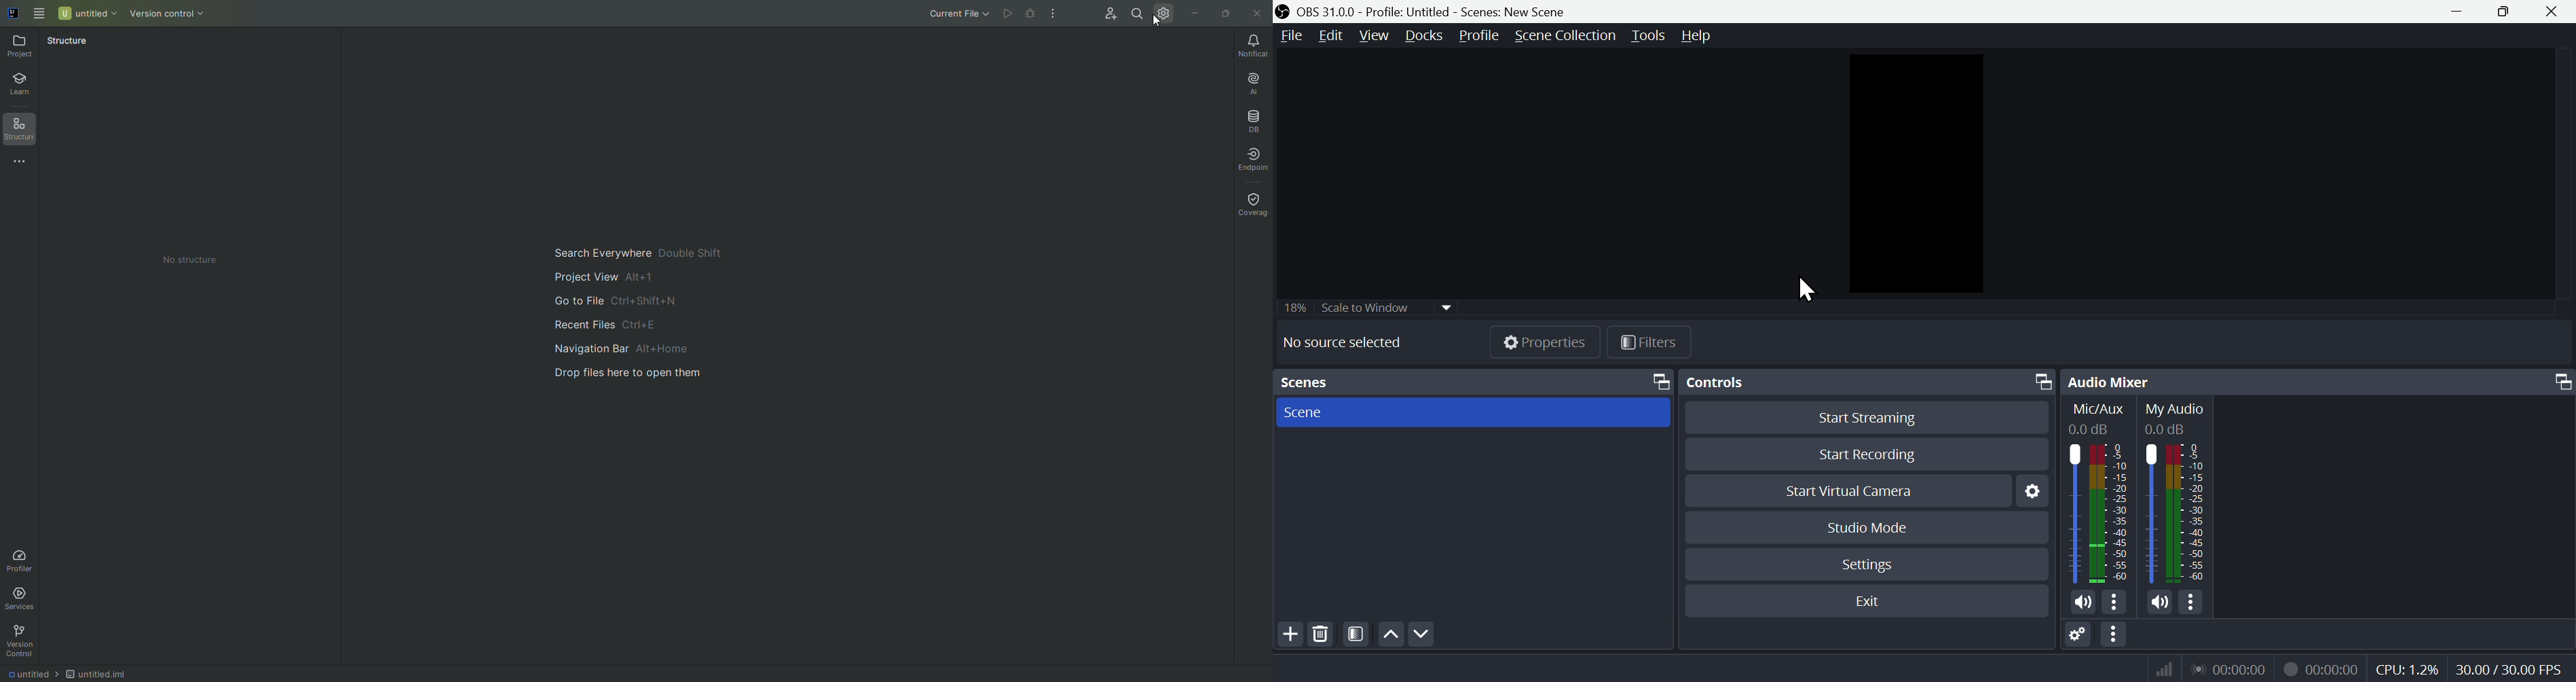 Image resolution: width=2576 pixels, height=700 pixels. Describe the element at coordinates (2030, 491) in the screenshot. I see `Settings` at that location.